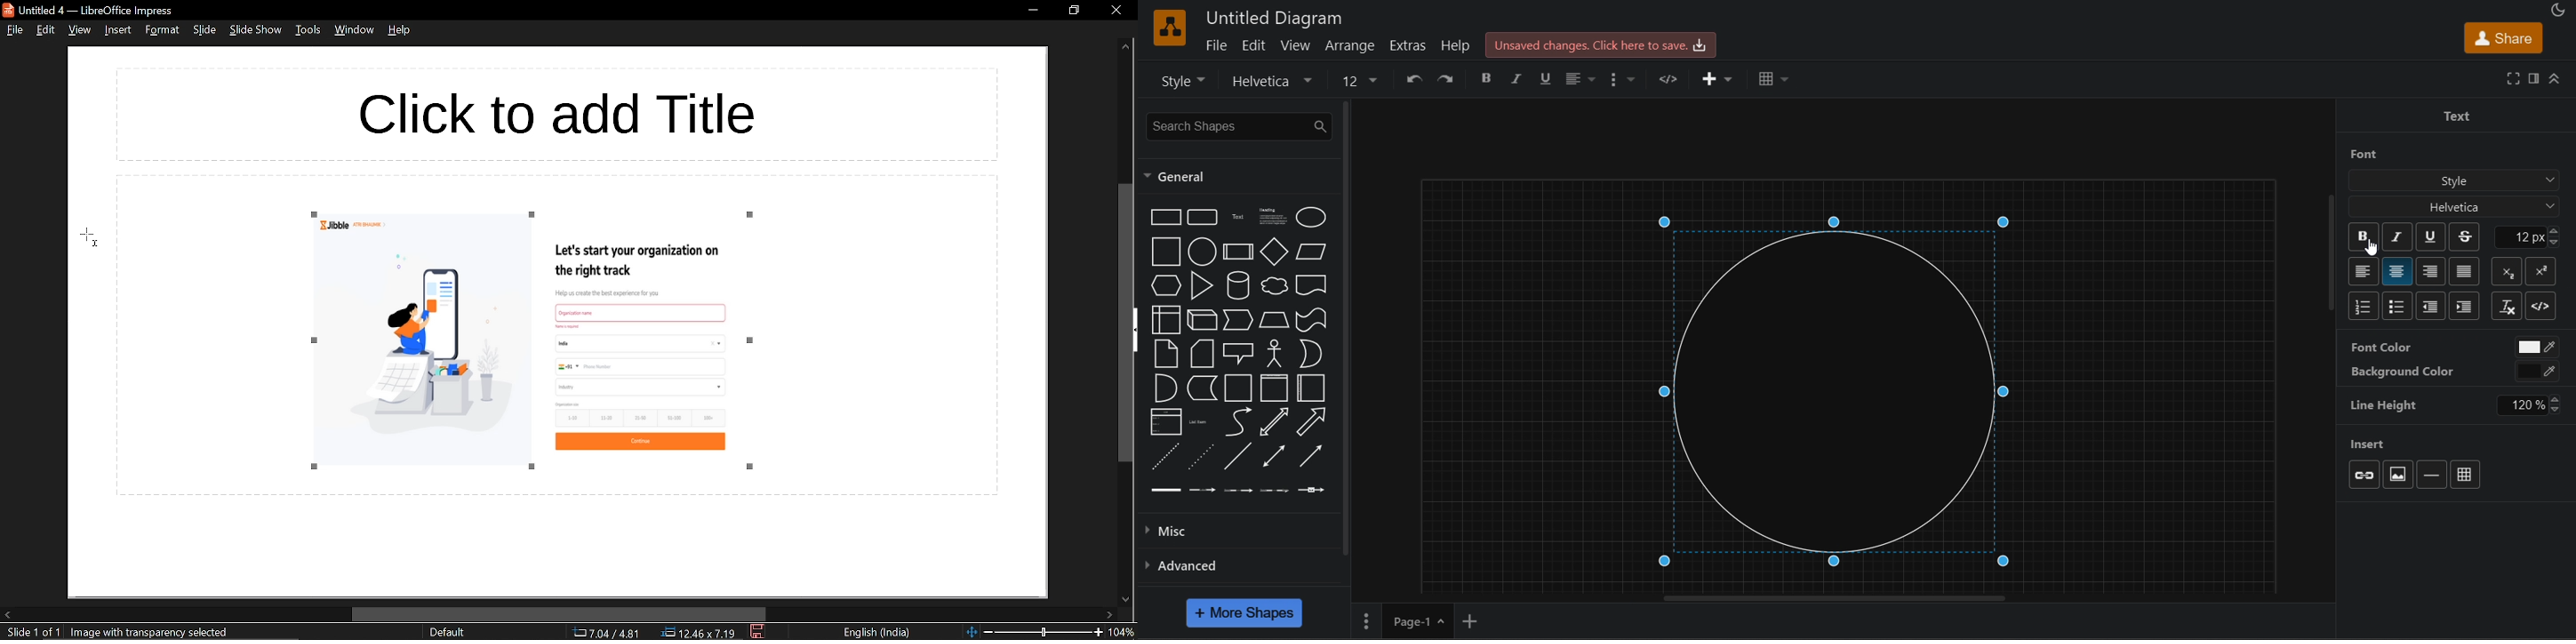 The image size is (2576, 644). What do you see at coordinates (2505, 40) in the screenshot?
I see `share` at bounding box center [2505, 40].